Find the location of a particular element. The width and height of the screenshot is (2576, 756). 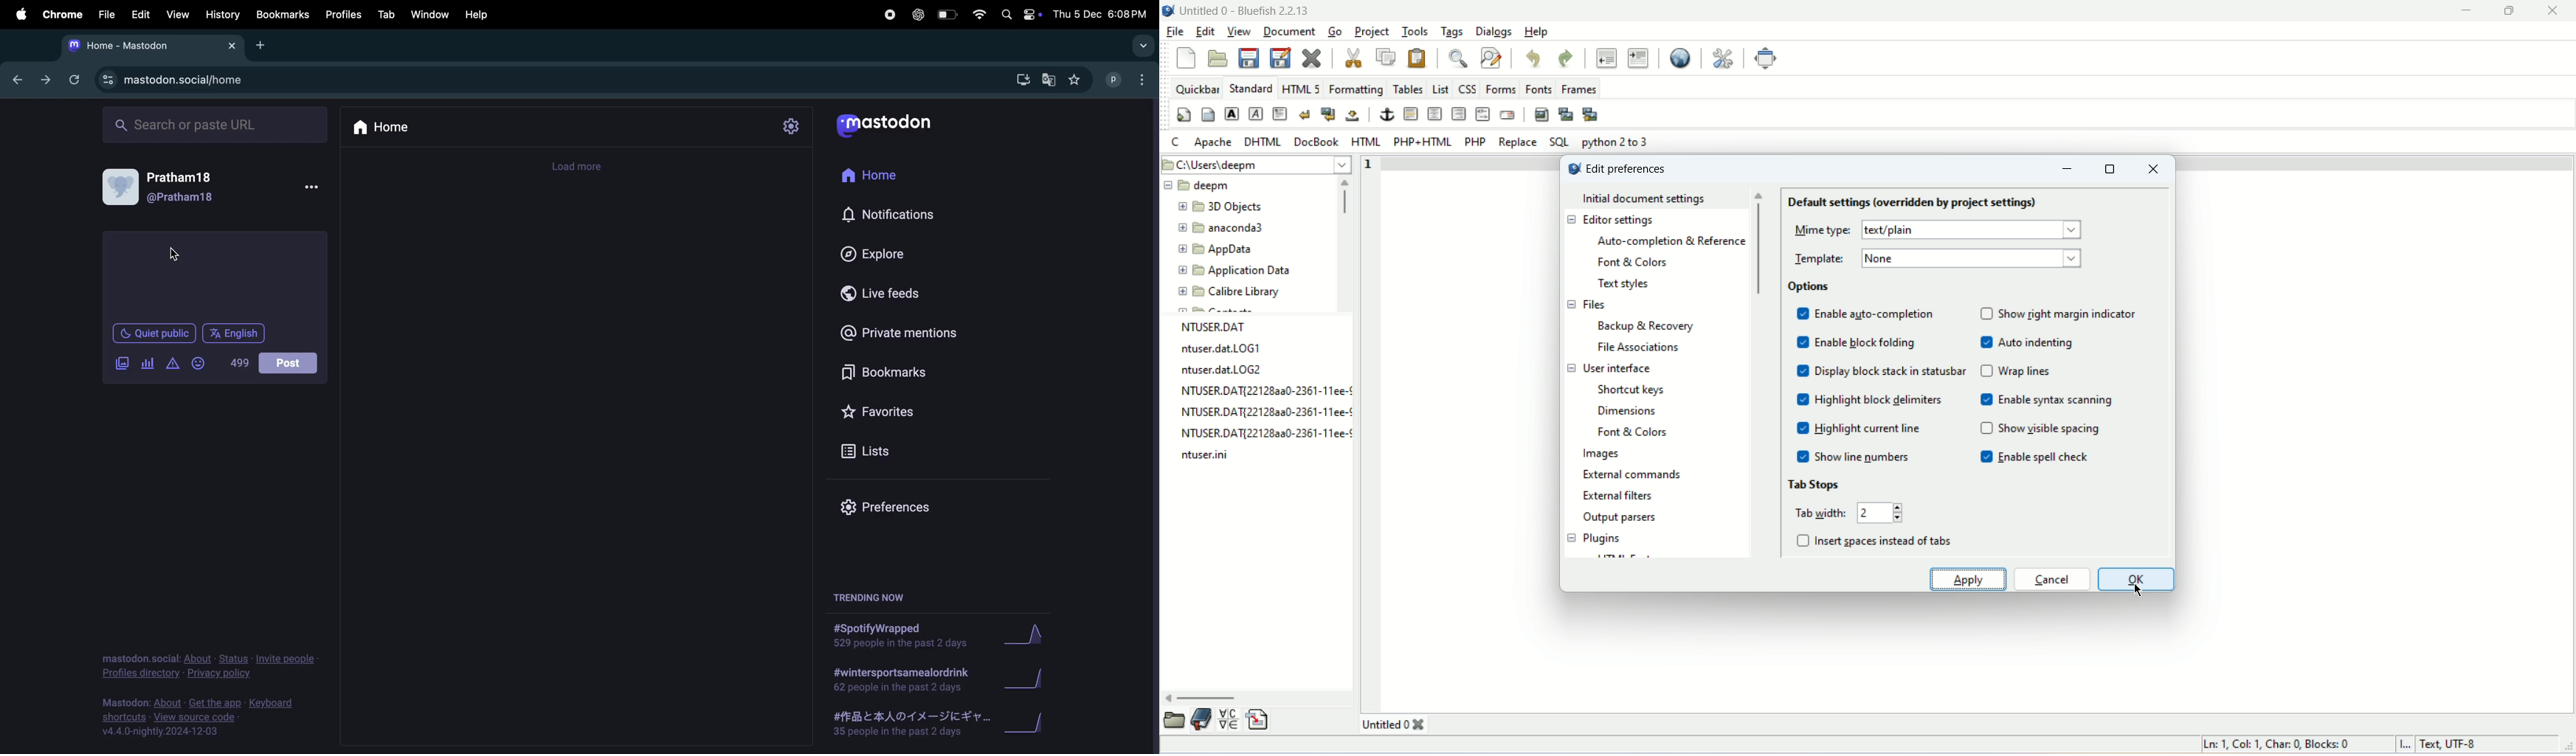

drop down is located at coordinates (1143, 45).